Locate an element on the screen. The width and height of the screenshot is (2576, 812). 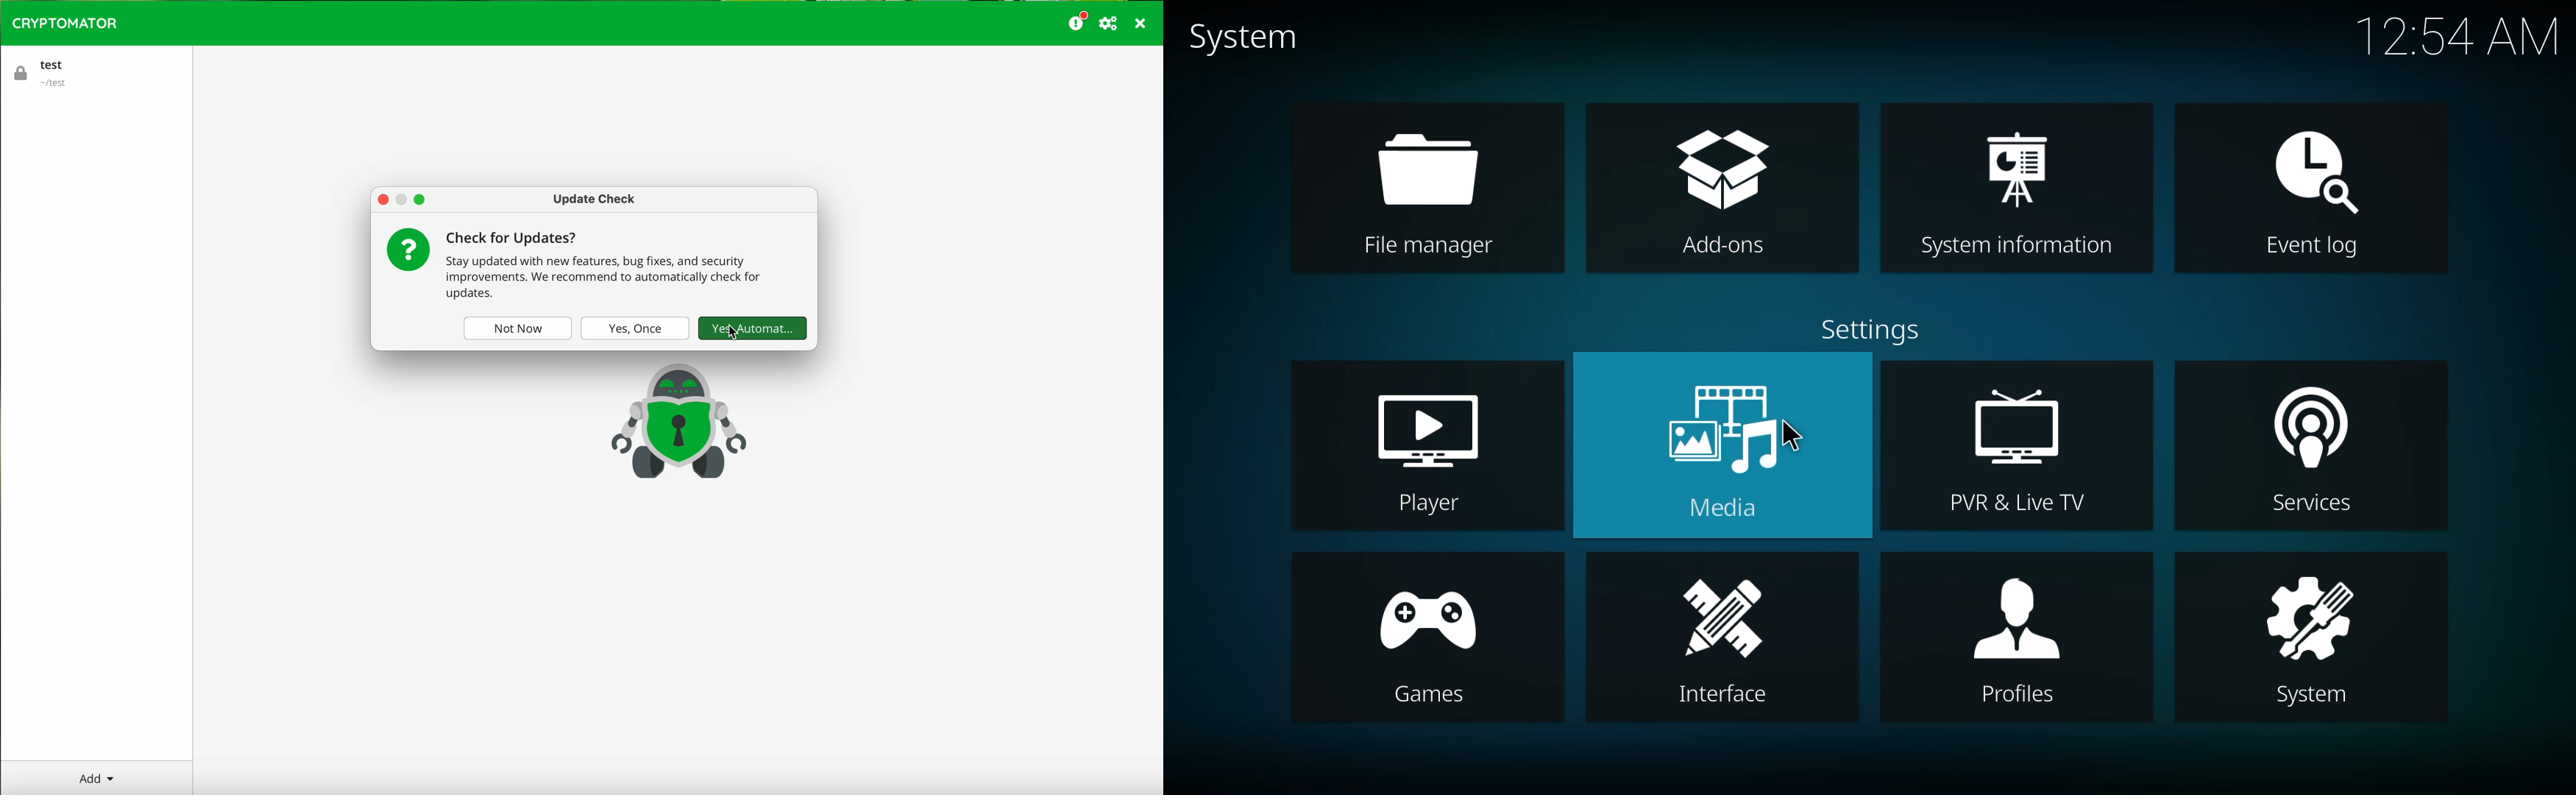
media is located at coordinates (1726, 452).